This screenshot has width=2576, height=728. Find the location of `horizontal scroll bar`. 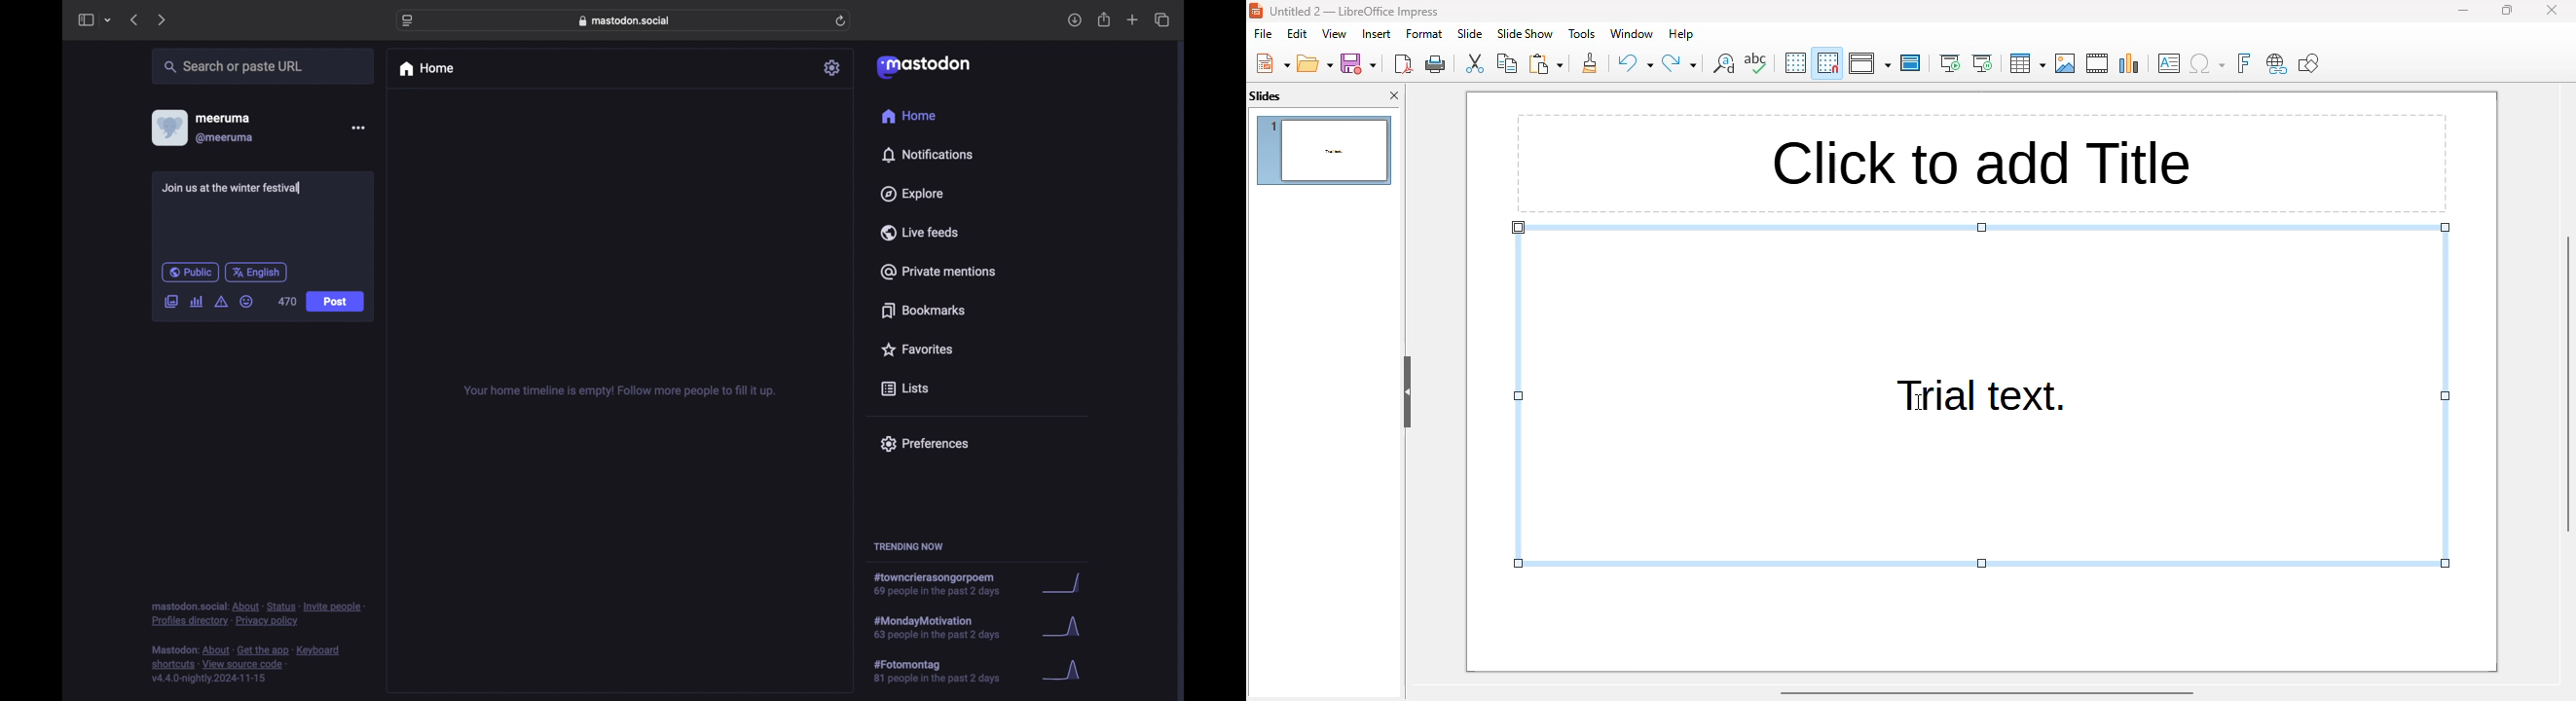

horizontal scroll bar is located at coordinates (1987, 693).